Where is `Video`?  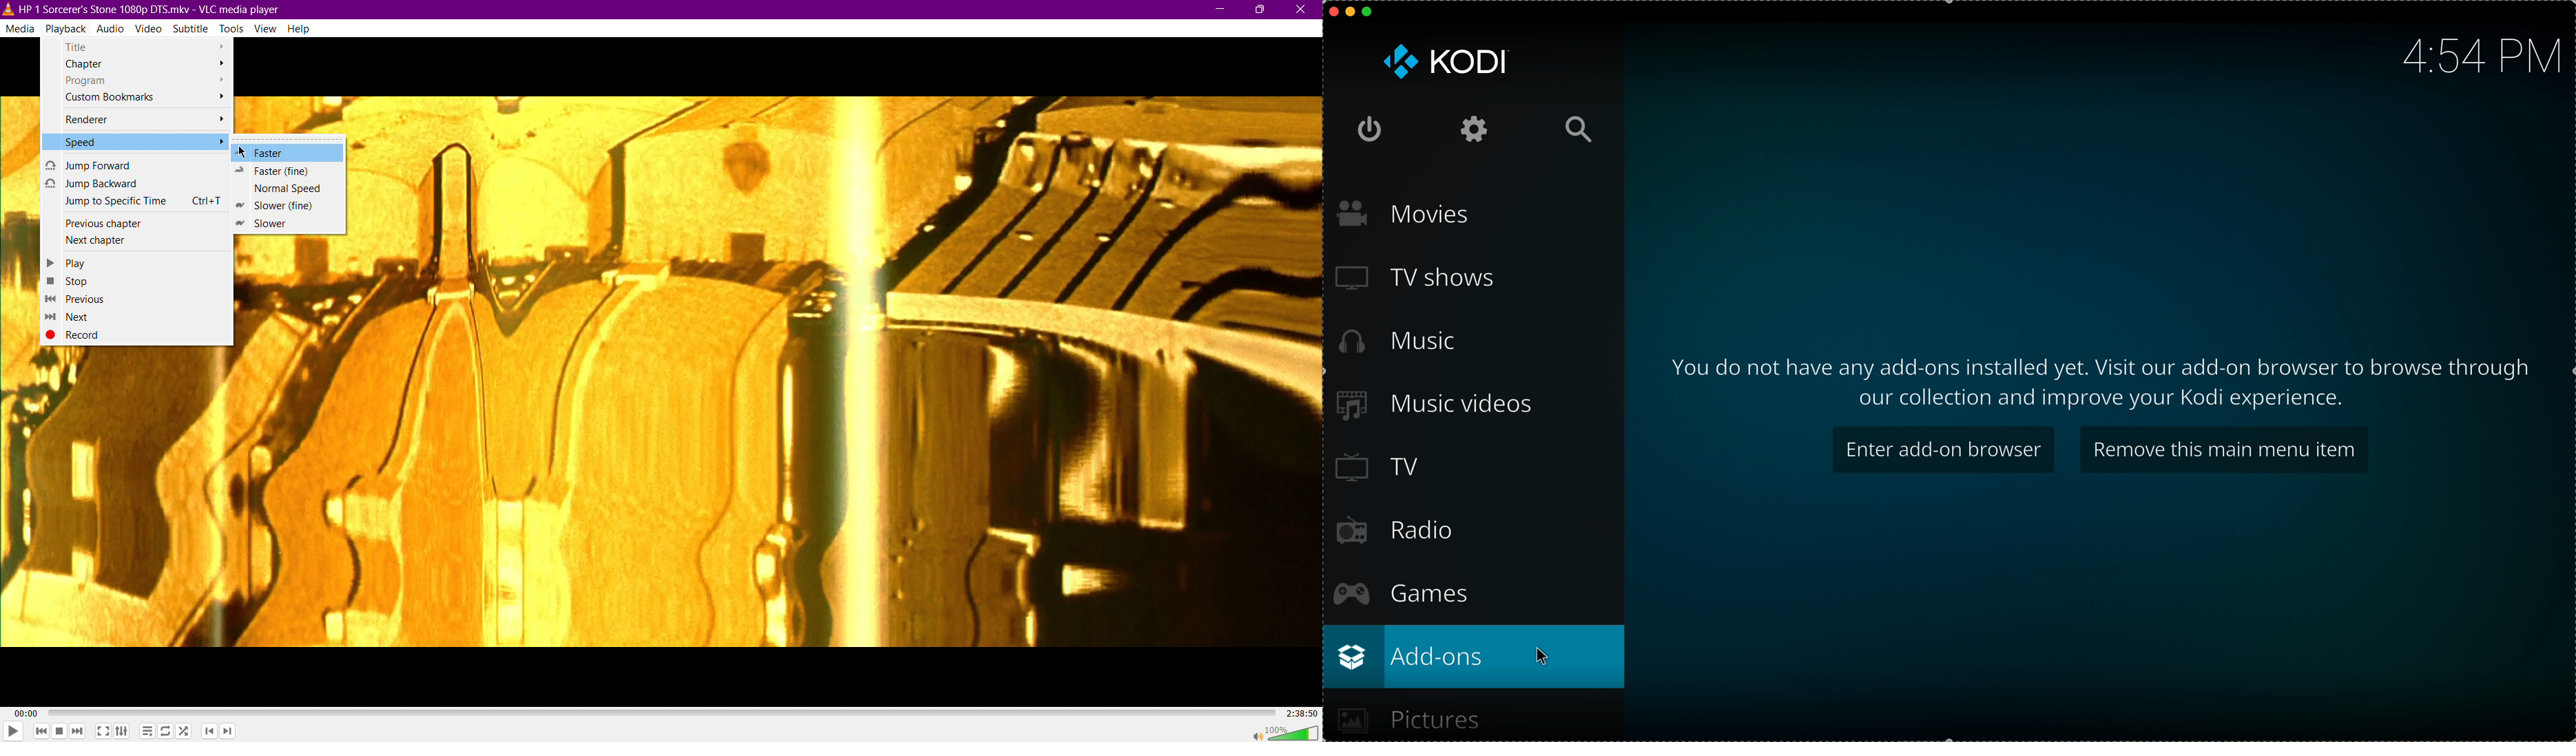 Video is located at coordinates (838, 371).